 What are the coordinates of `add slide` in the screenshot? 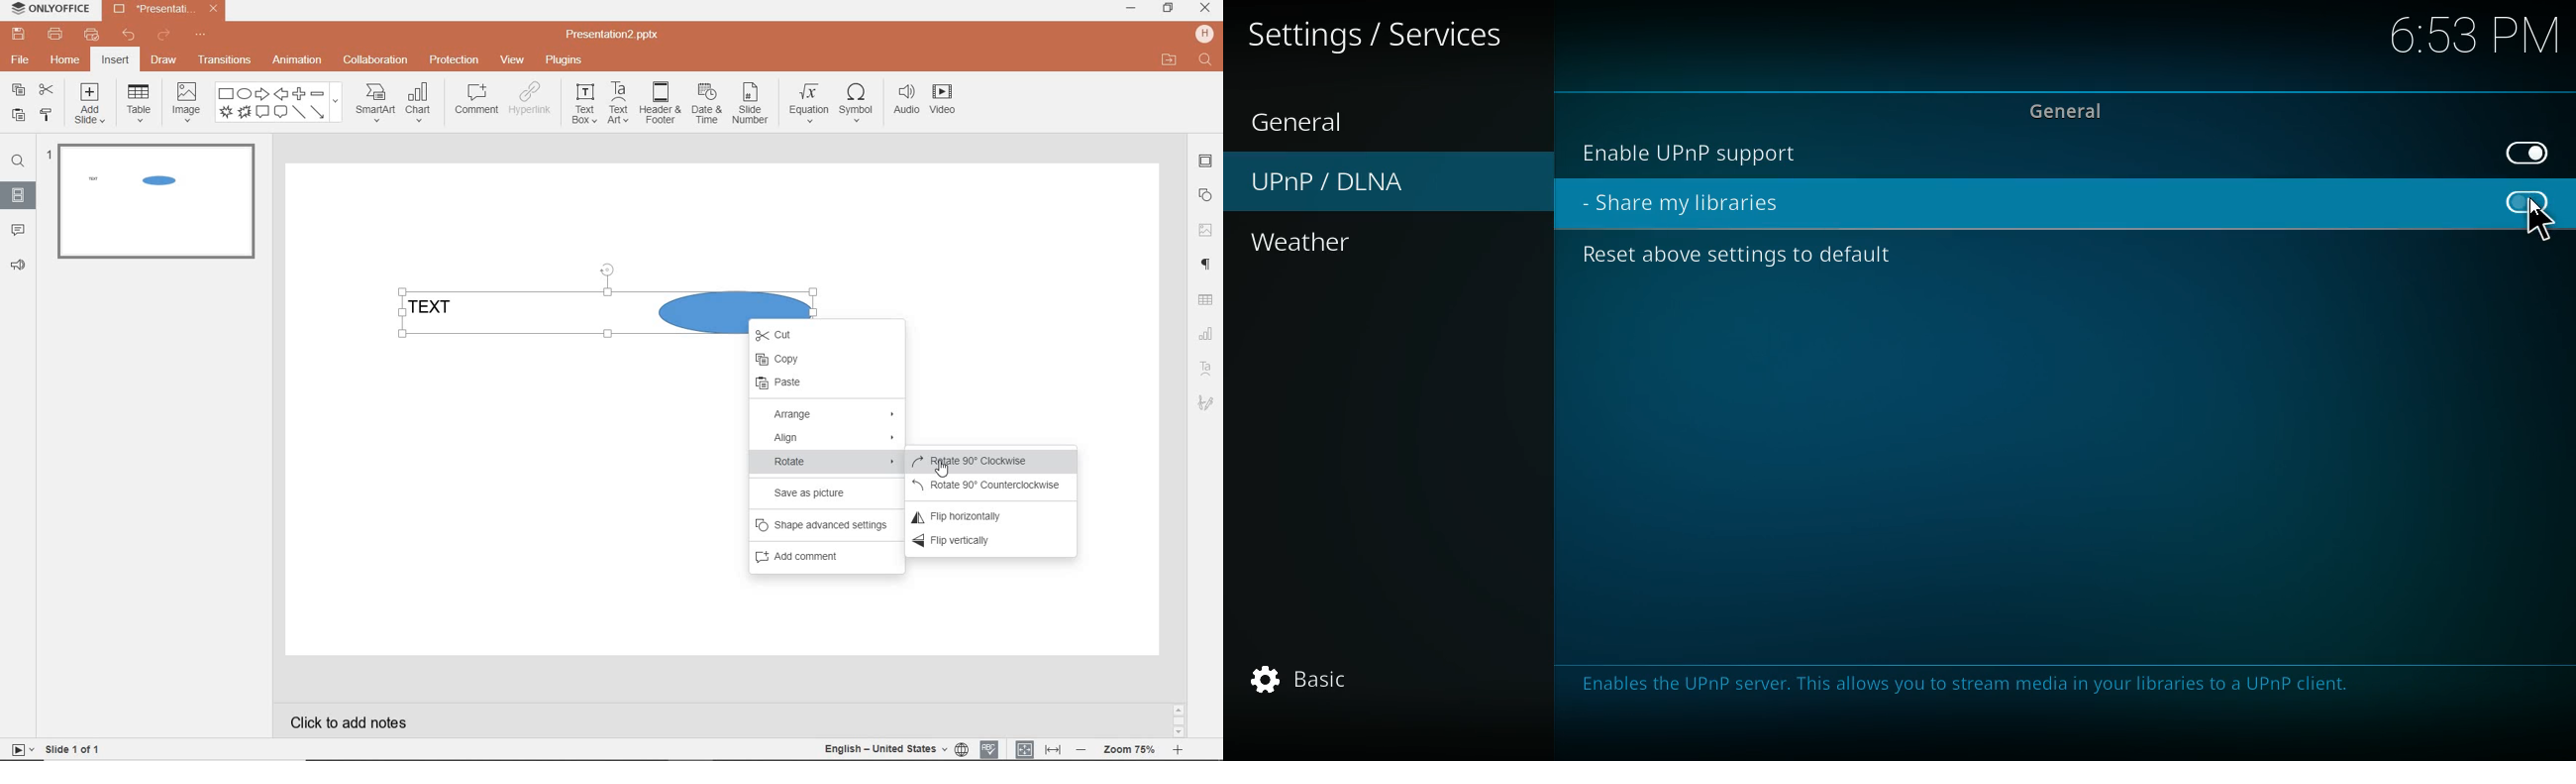 It's located at (90, 106).